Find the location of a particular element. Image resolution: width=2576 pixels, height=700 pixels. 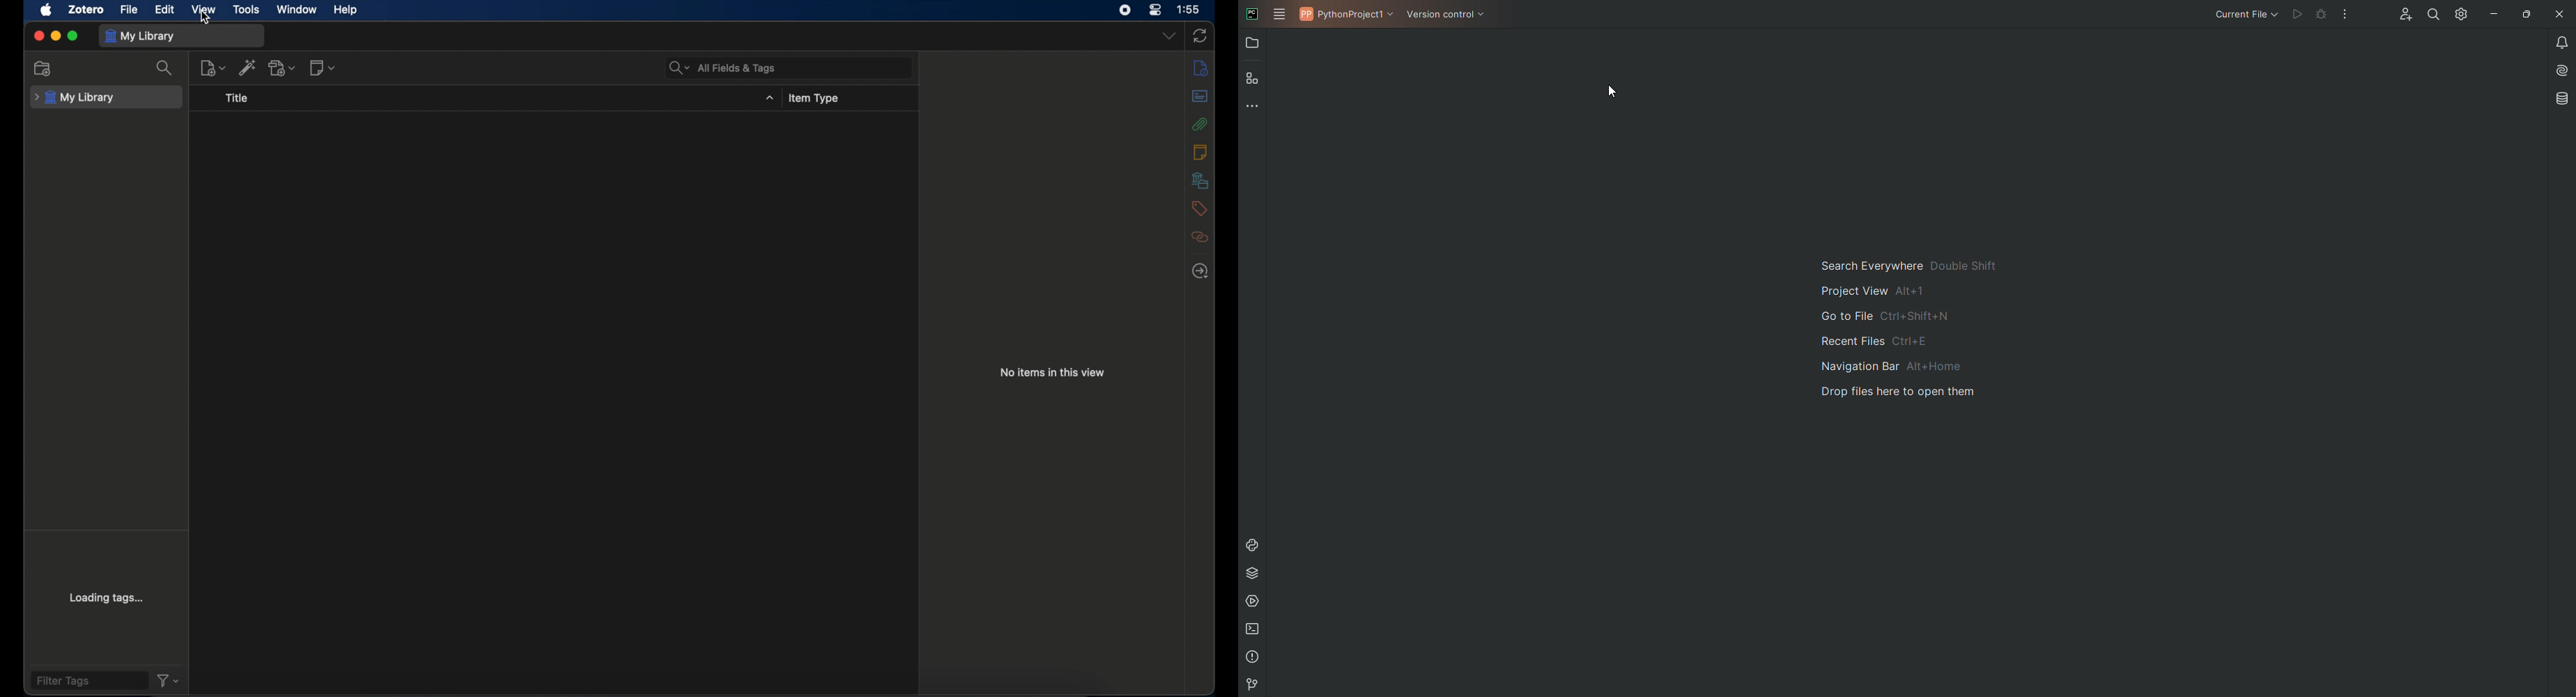

zotero is located at coordinates (85, 9).